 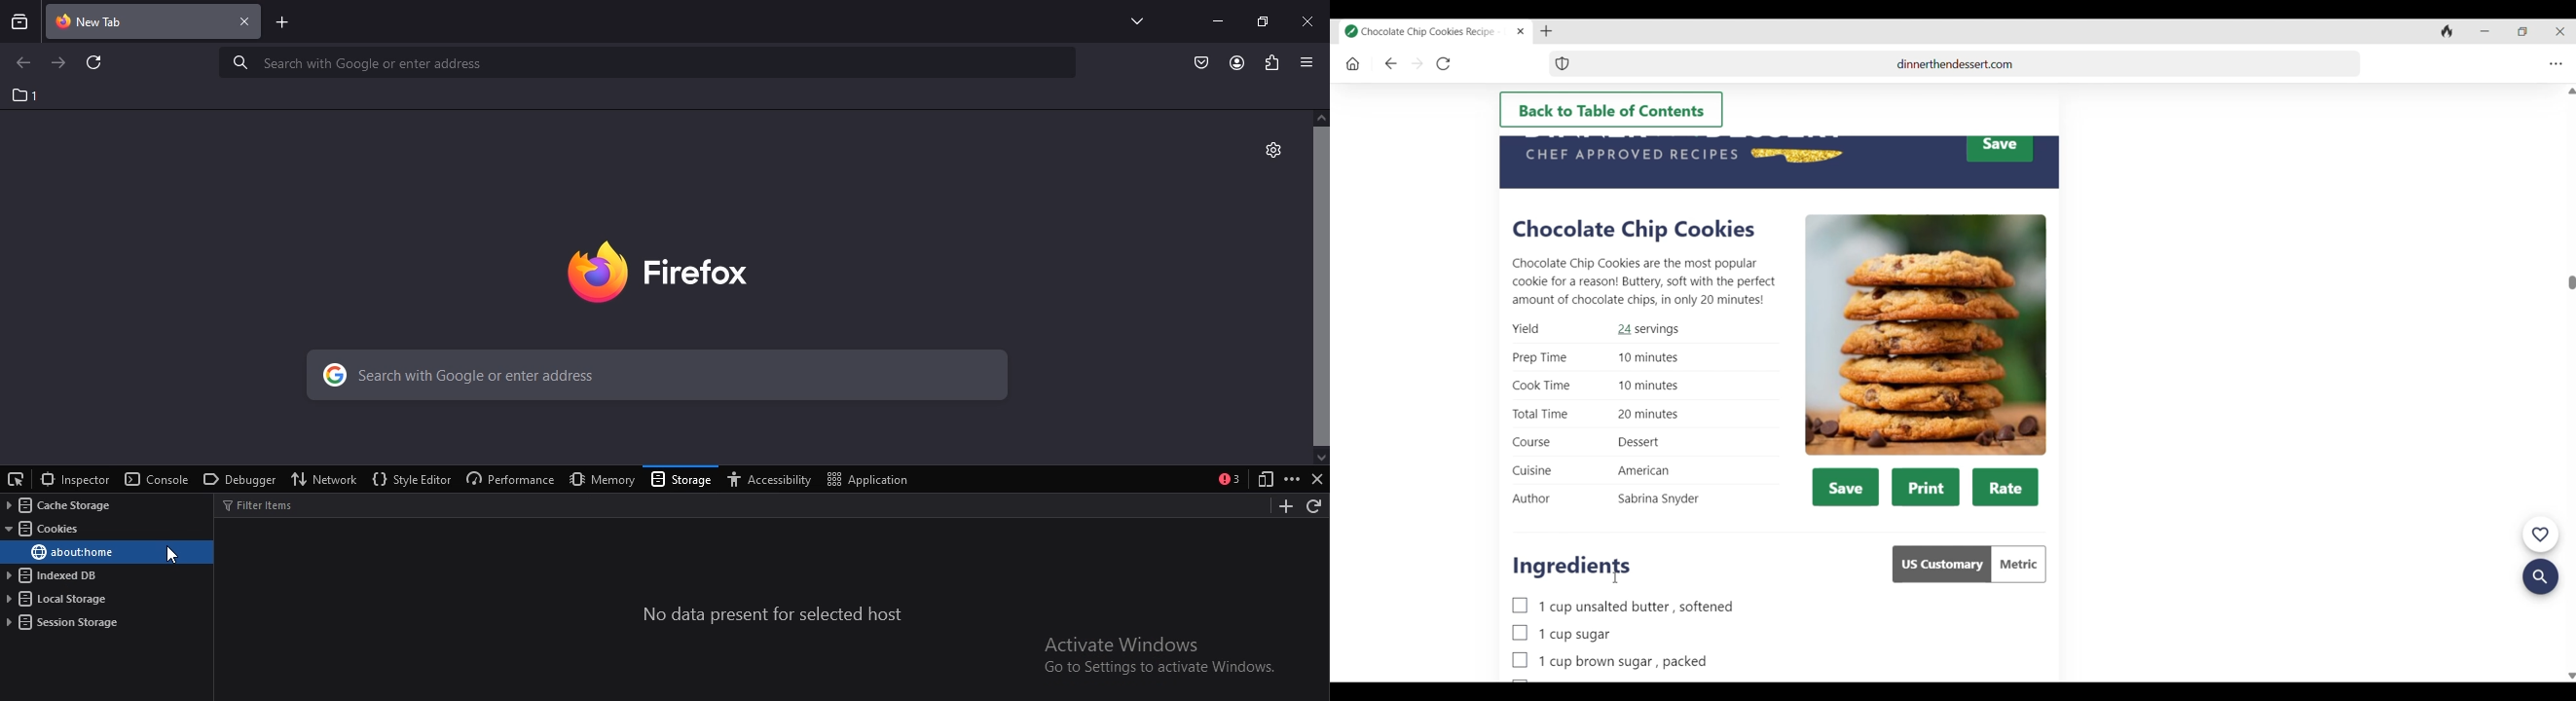 I want to click on account, so click(x=1237, y=63).